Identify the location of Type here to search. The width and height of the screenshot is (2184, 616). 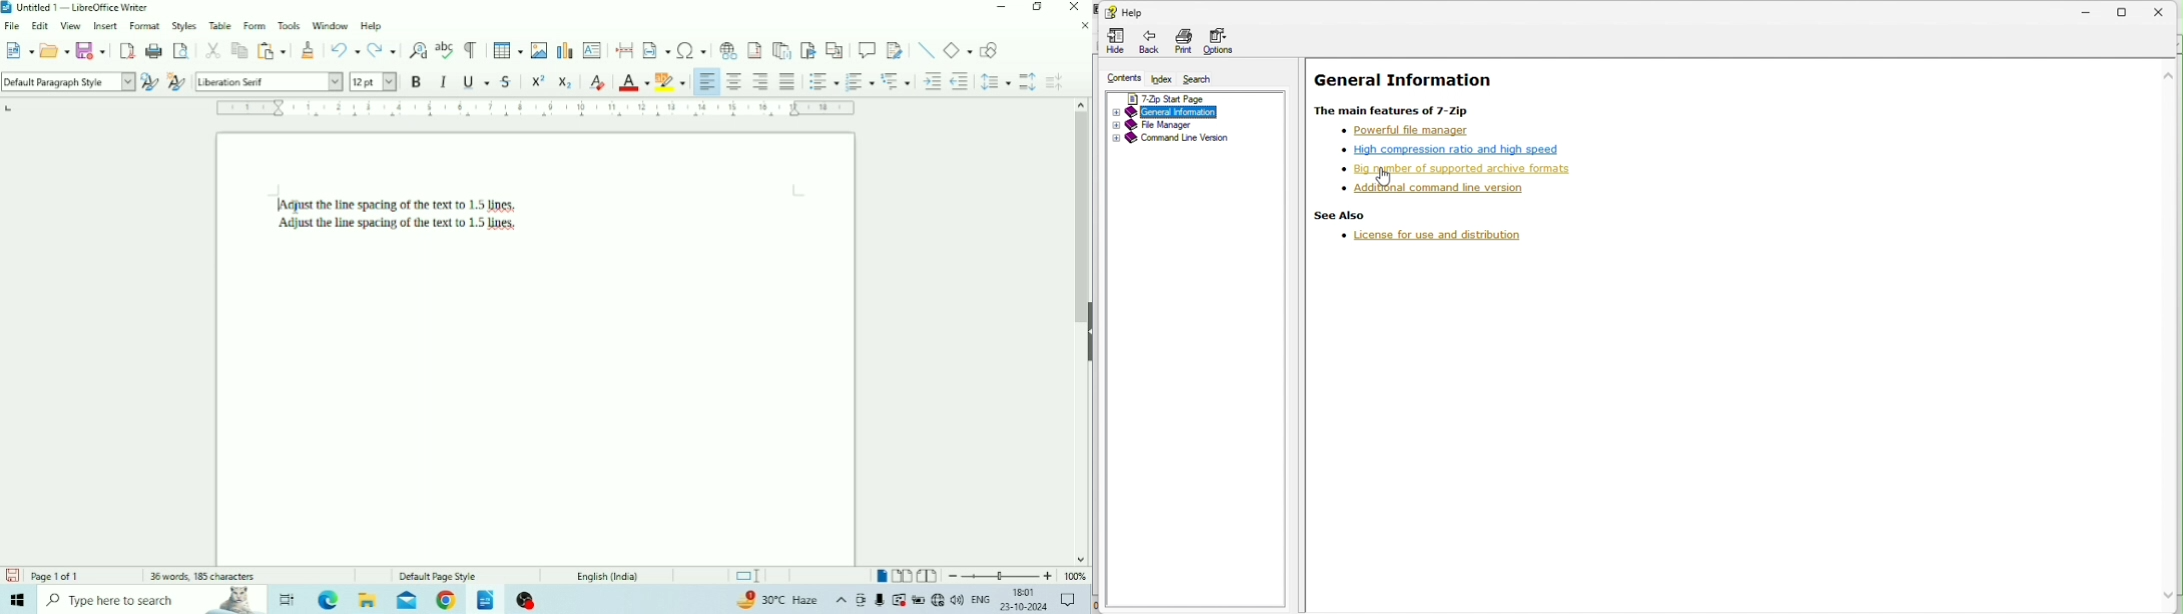
(152, 600).